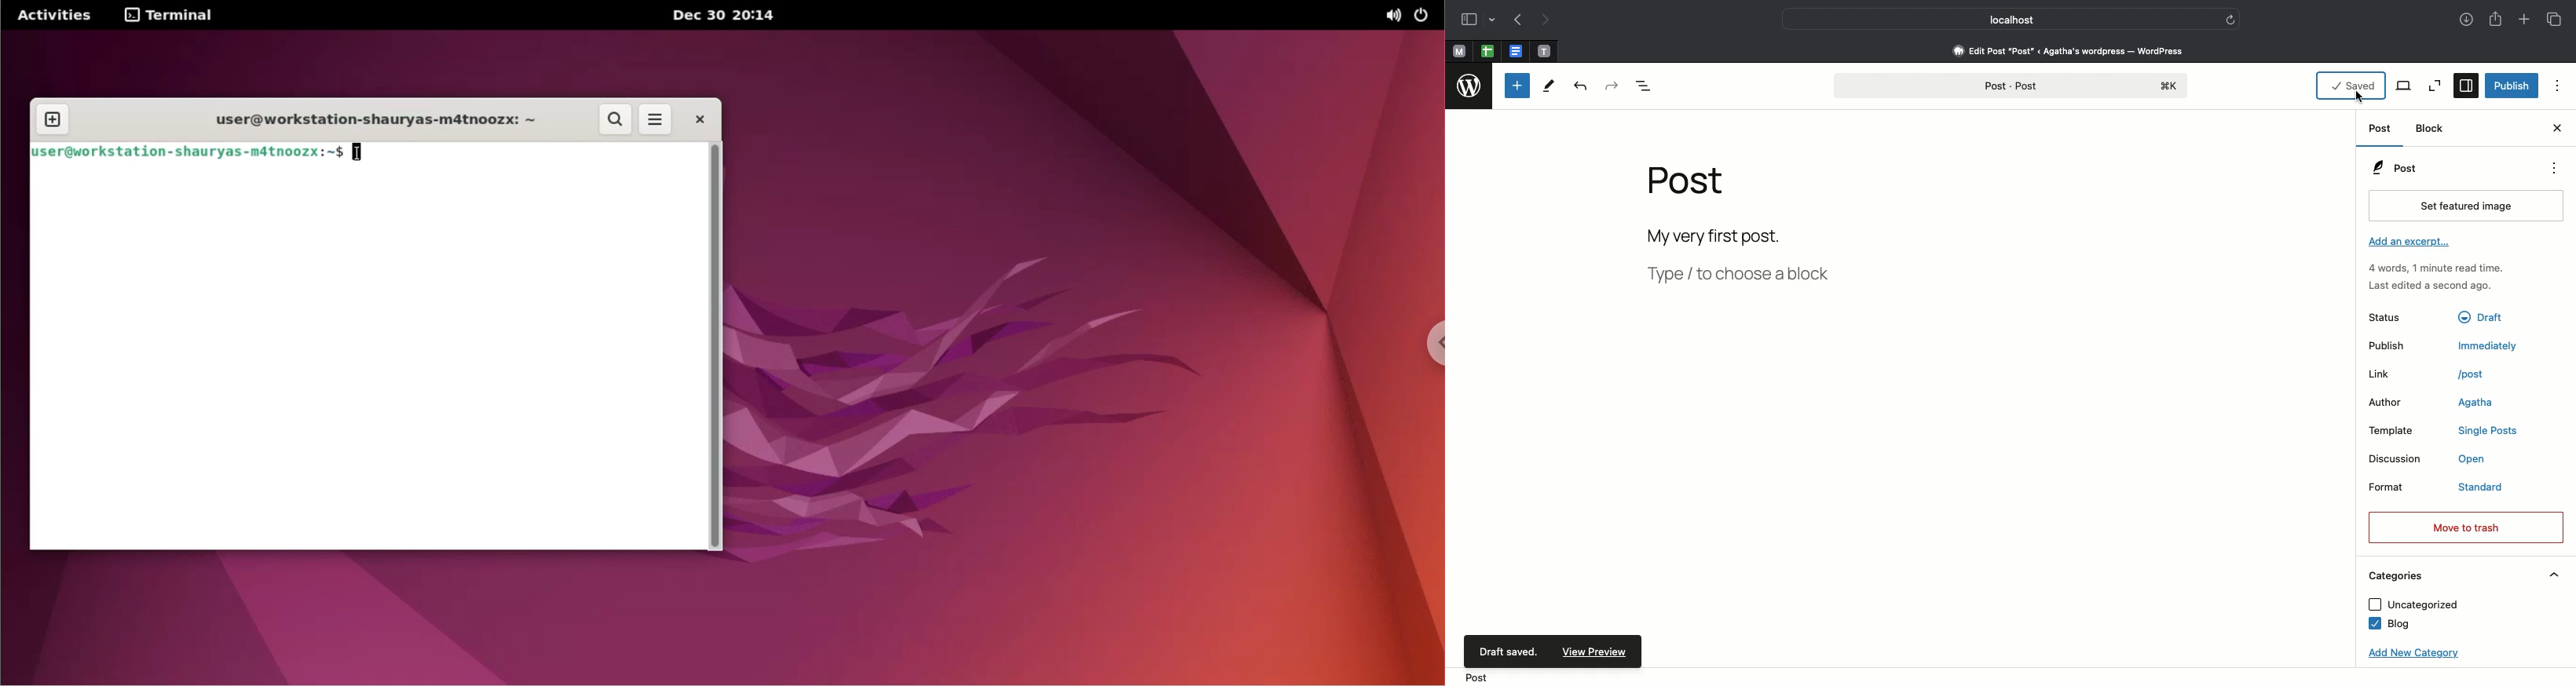 The width and height of the screenshot is (2576, 700). I want to click on My very first post. Type / to choose a block, so click(1744, 260).